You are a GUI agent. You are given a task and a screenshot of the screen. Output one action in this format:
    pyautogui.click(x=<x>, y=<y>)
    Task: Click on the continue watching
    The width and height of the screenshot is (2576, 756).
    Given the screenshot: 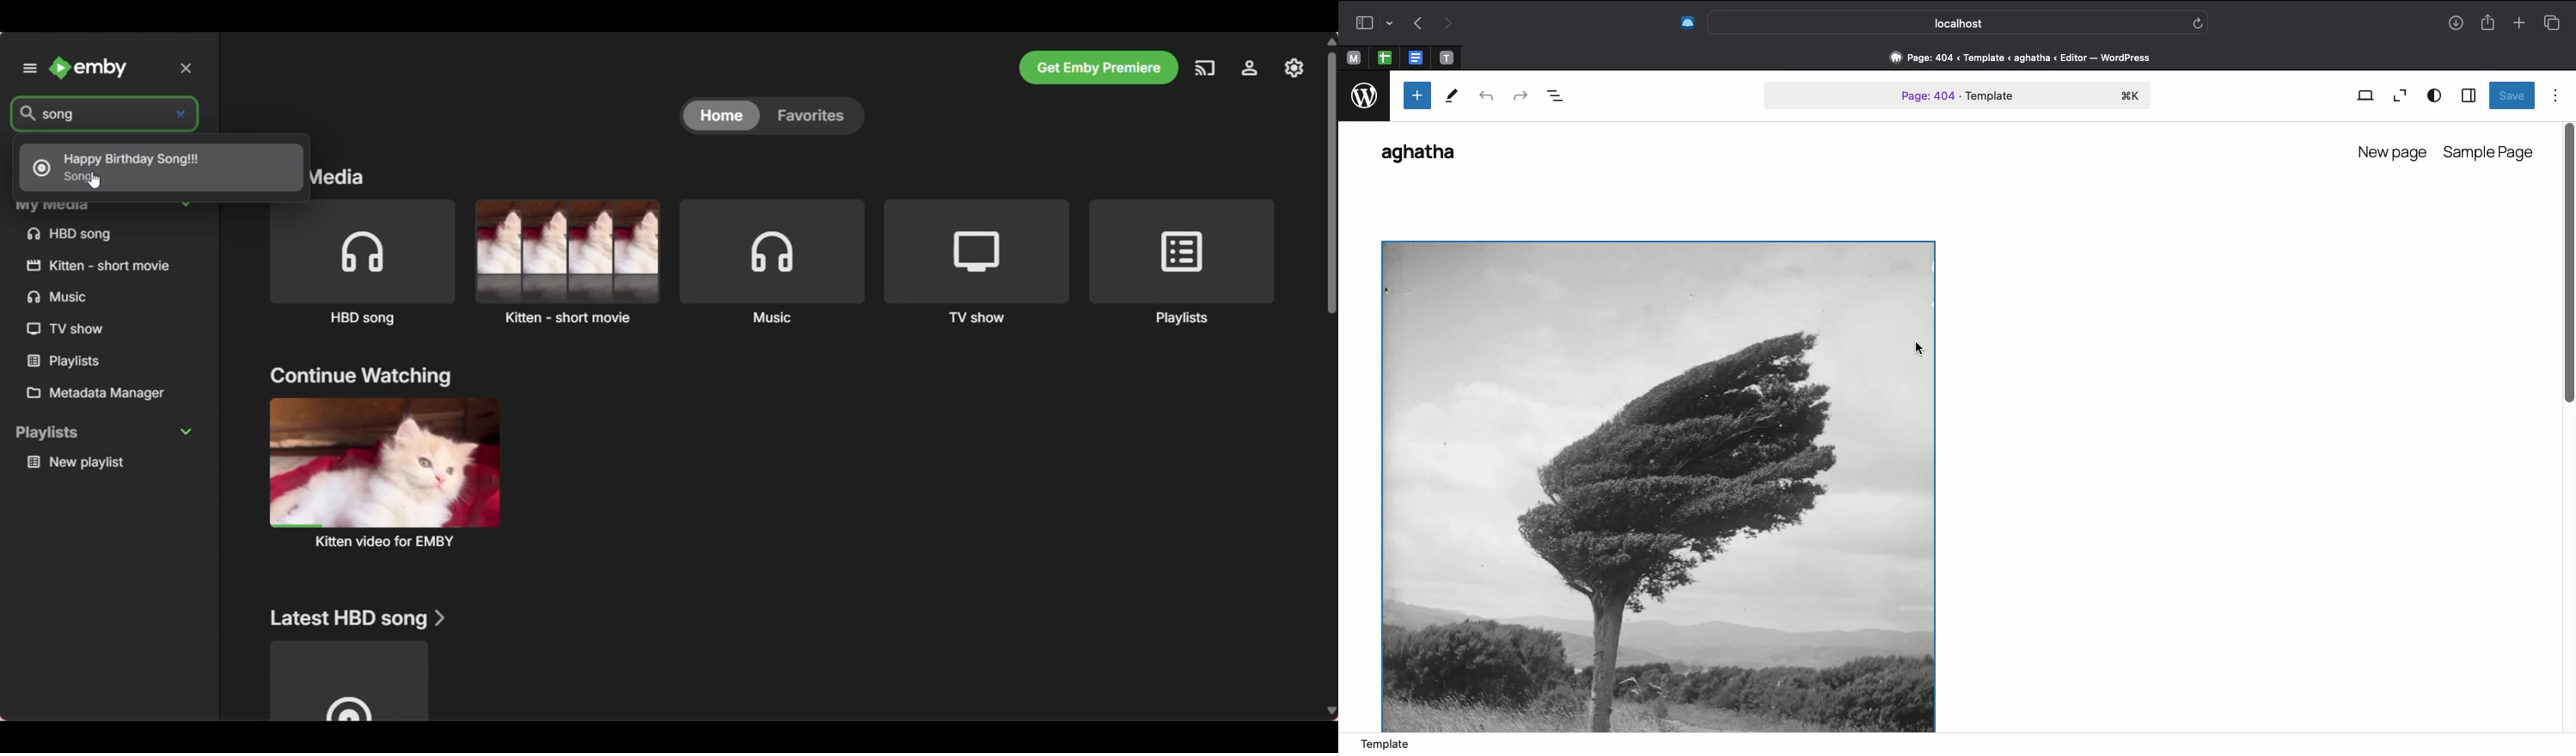 What is the action you would take?
    pyautogui.click(x=360, y=377)
    